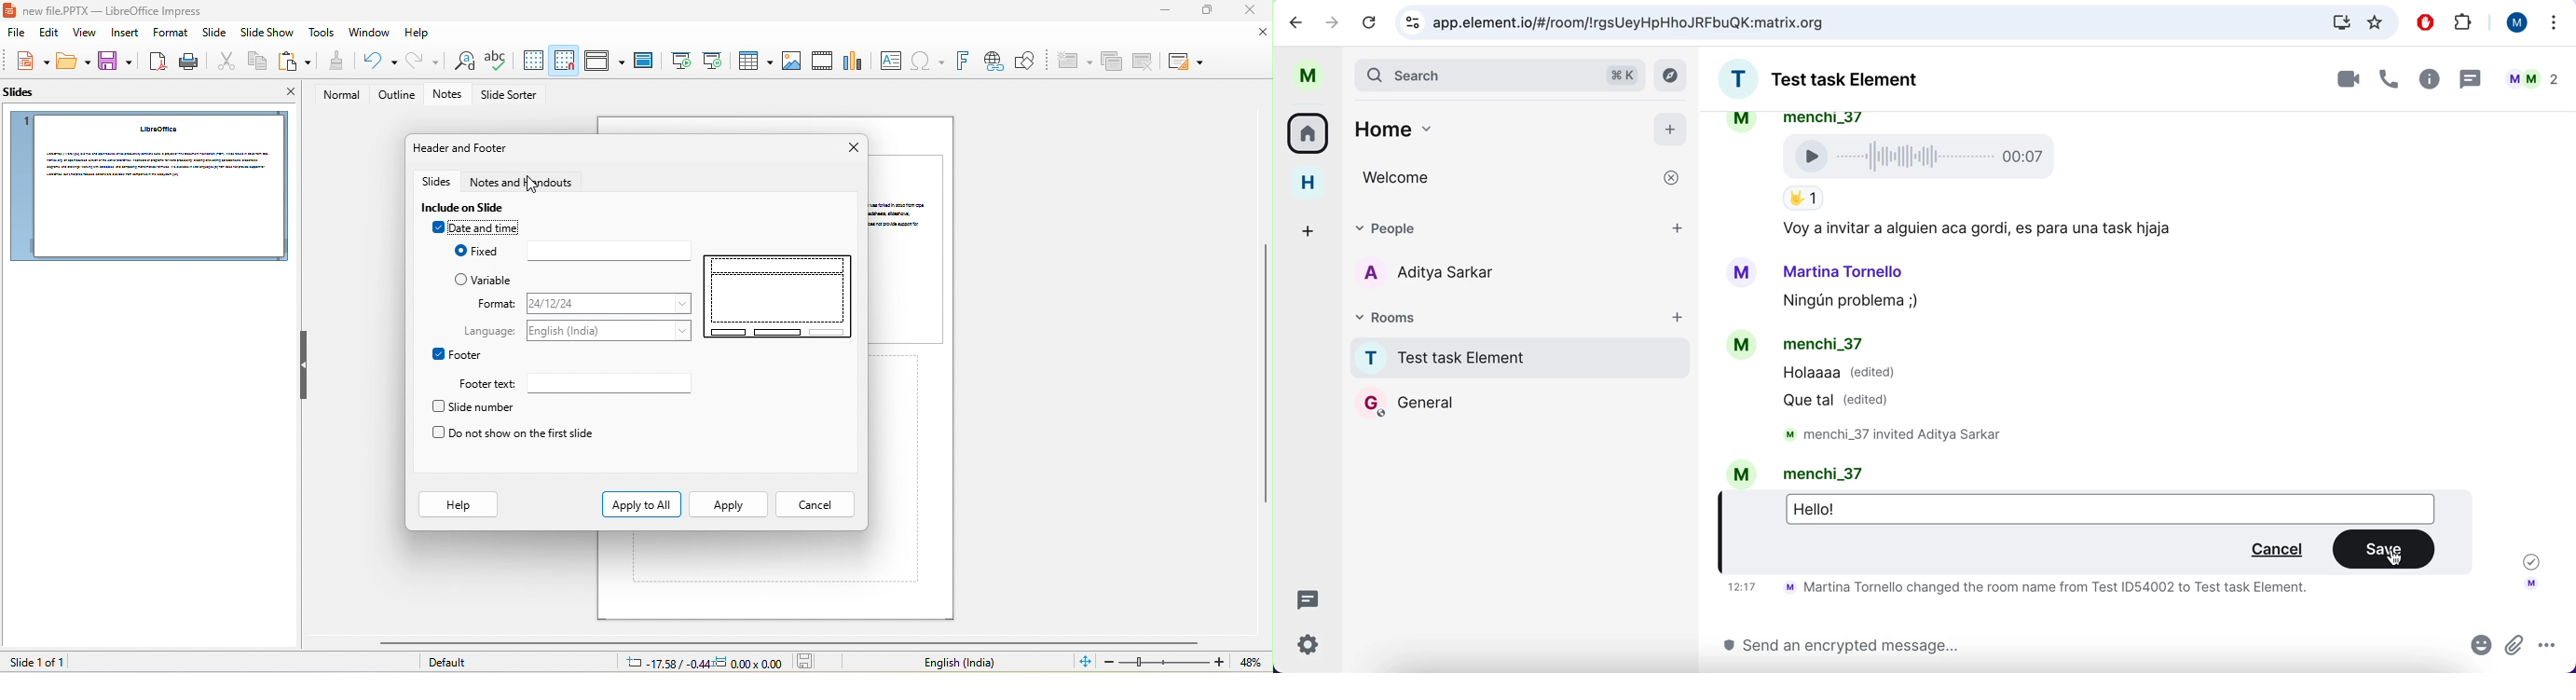 This screenshot has width=2576, height=700. What do you see at coordinates (729, 504) in the screenshot?
I see `apply` at bounding box center [729, 504].